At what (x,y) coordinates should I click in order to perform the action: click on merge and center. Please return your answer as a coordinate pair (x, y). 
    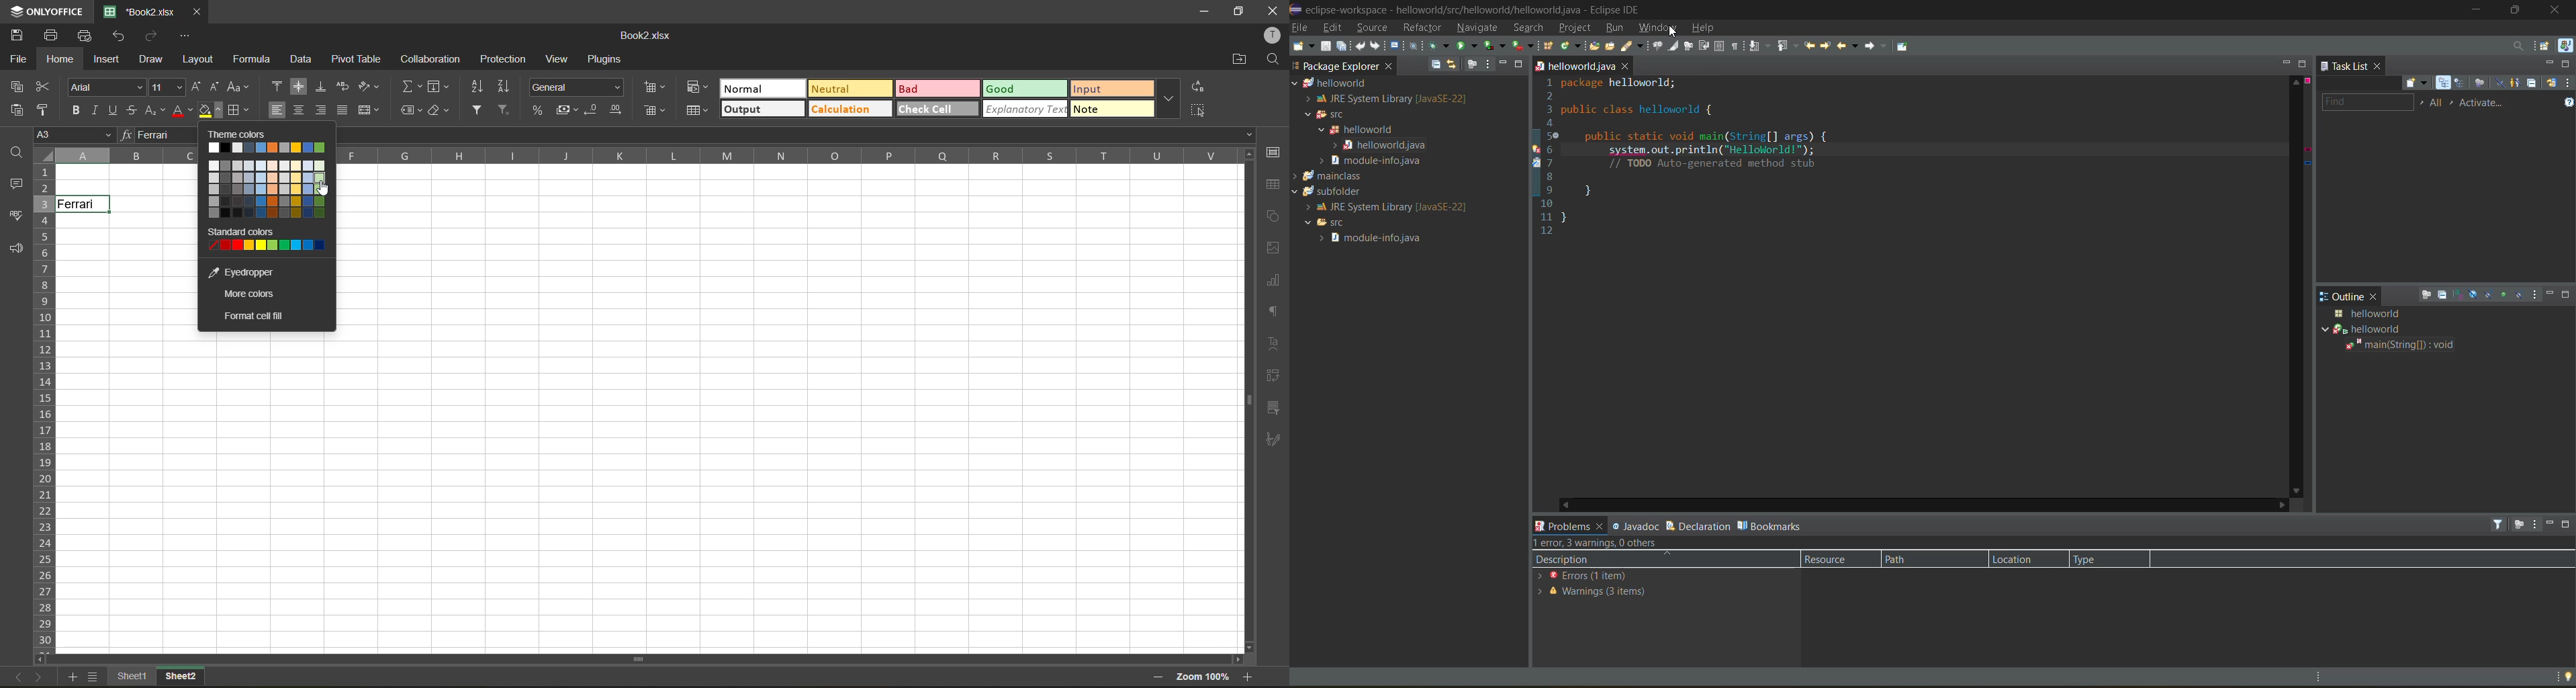
    Looking at the image, I should click on (367, 112).